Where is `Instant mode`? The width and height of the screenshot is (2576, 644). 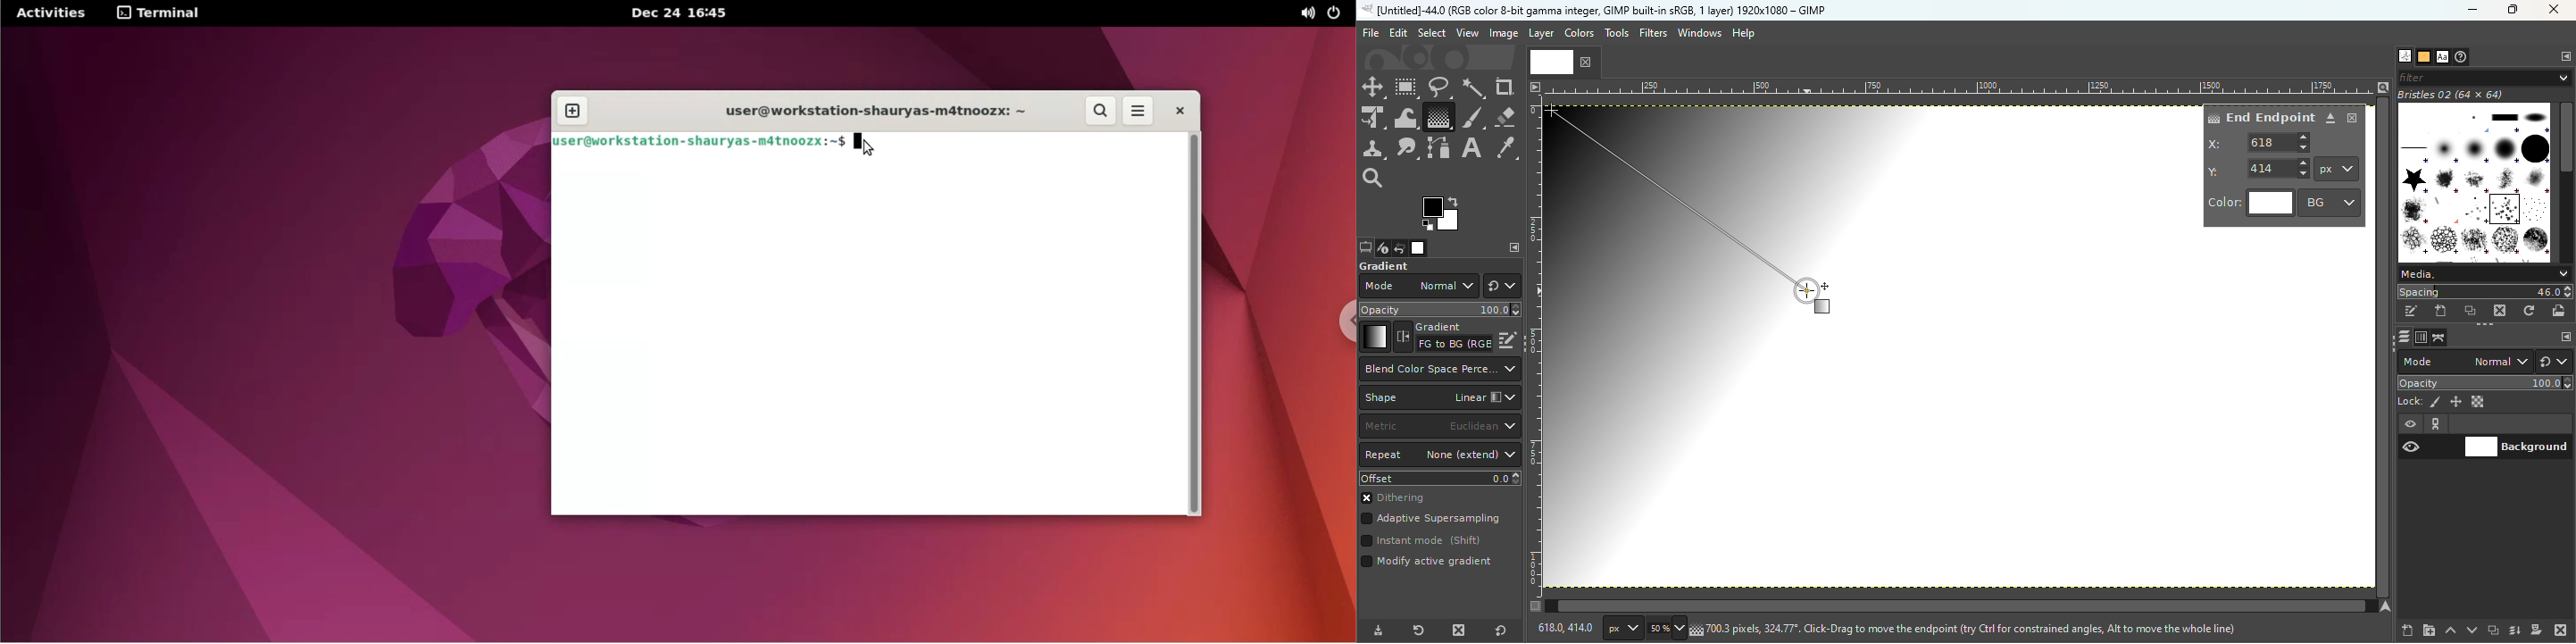
Instant mode is located at coordinates (1420, 542).